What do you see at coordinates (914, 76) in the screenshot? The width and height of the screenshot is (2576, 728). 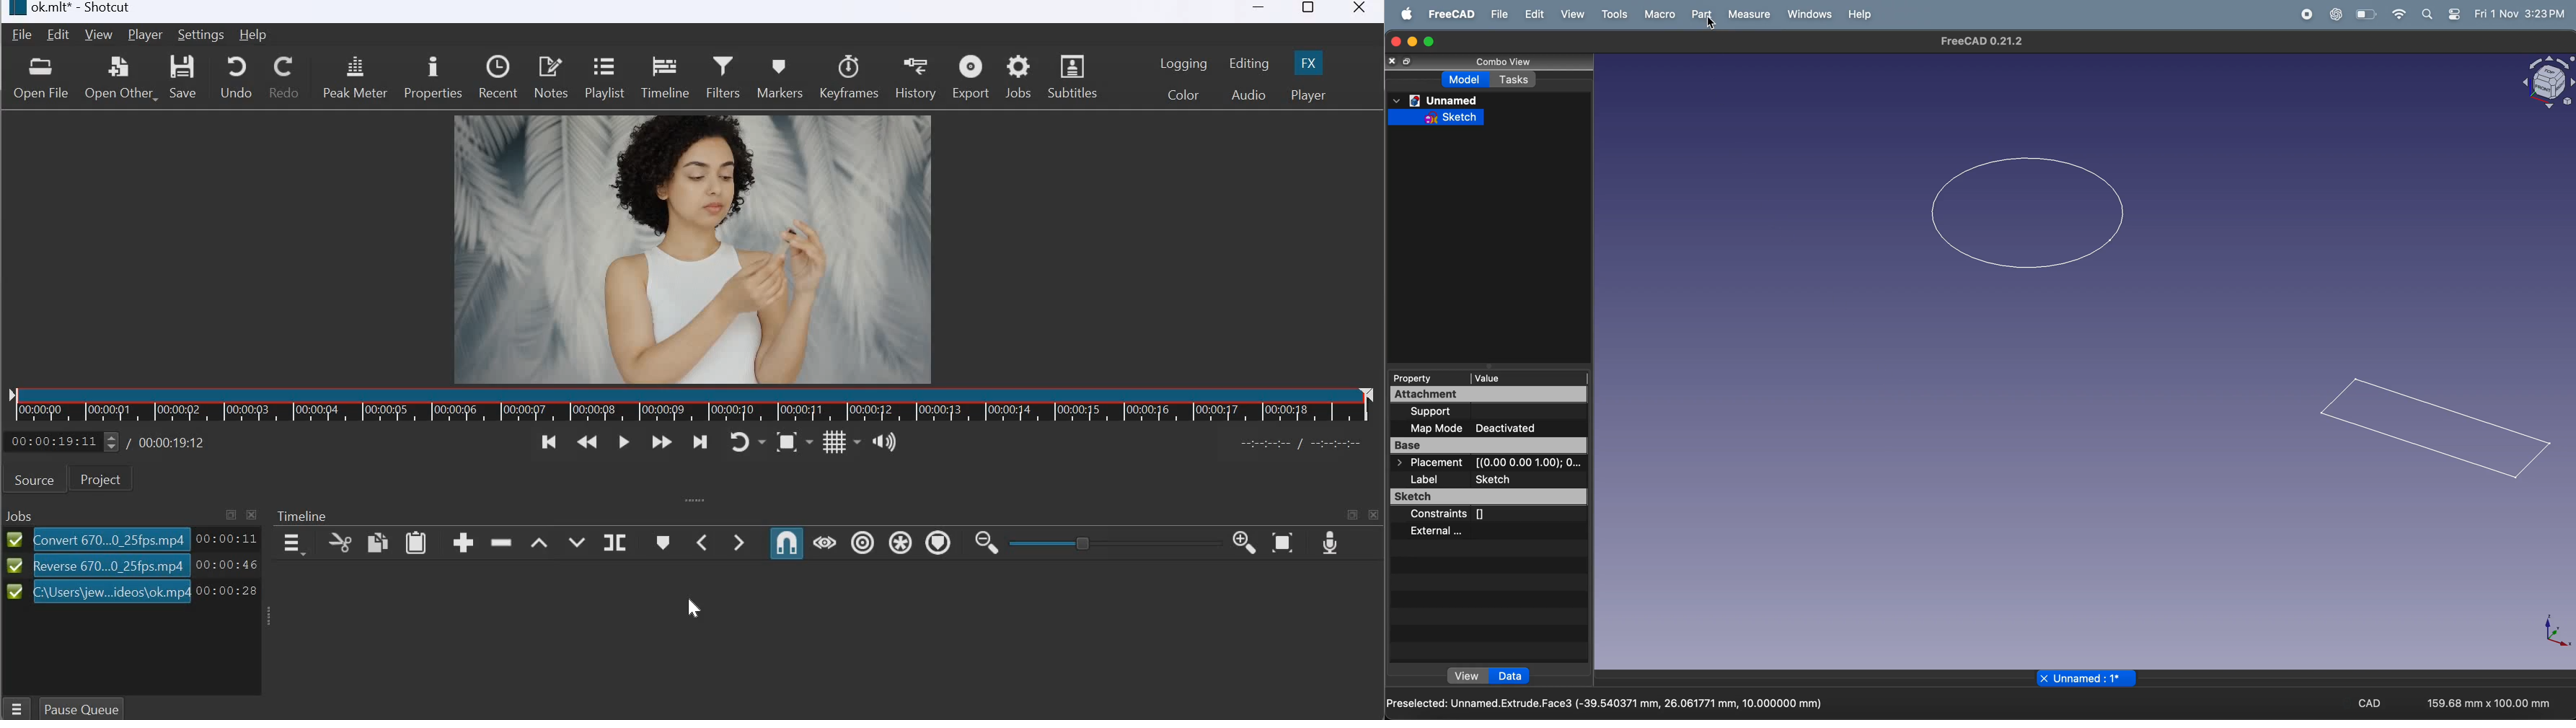 I see `History` at bounding box center [914, 76].